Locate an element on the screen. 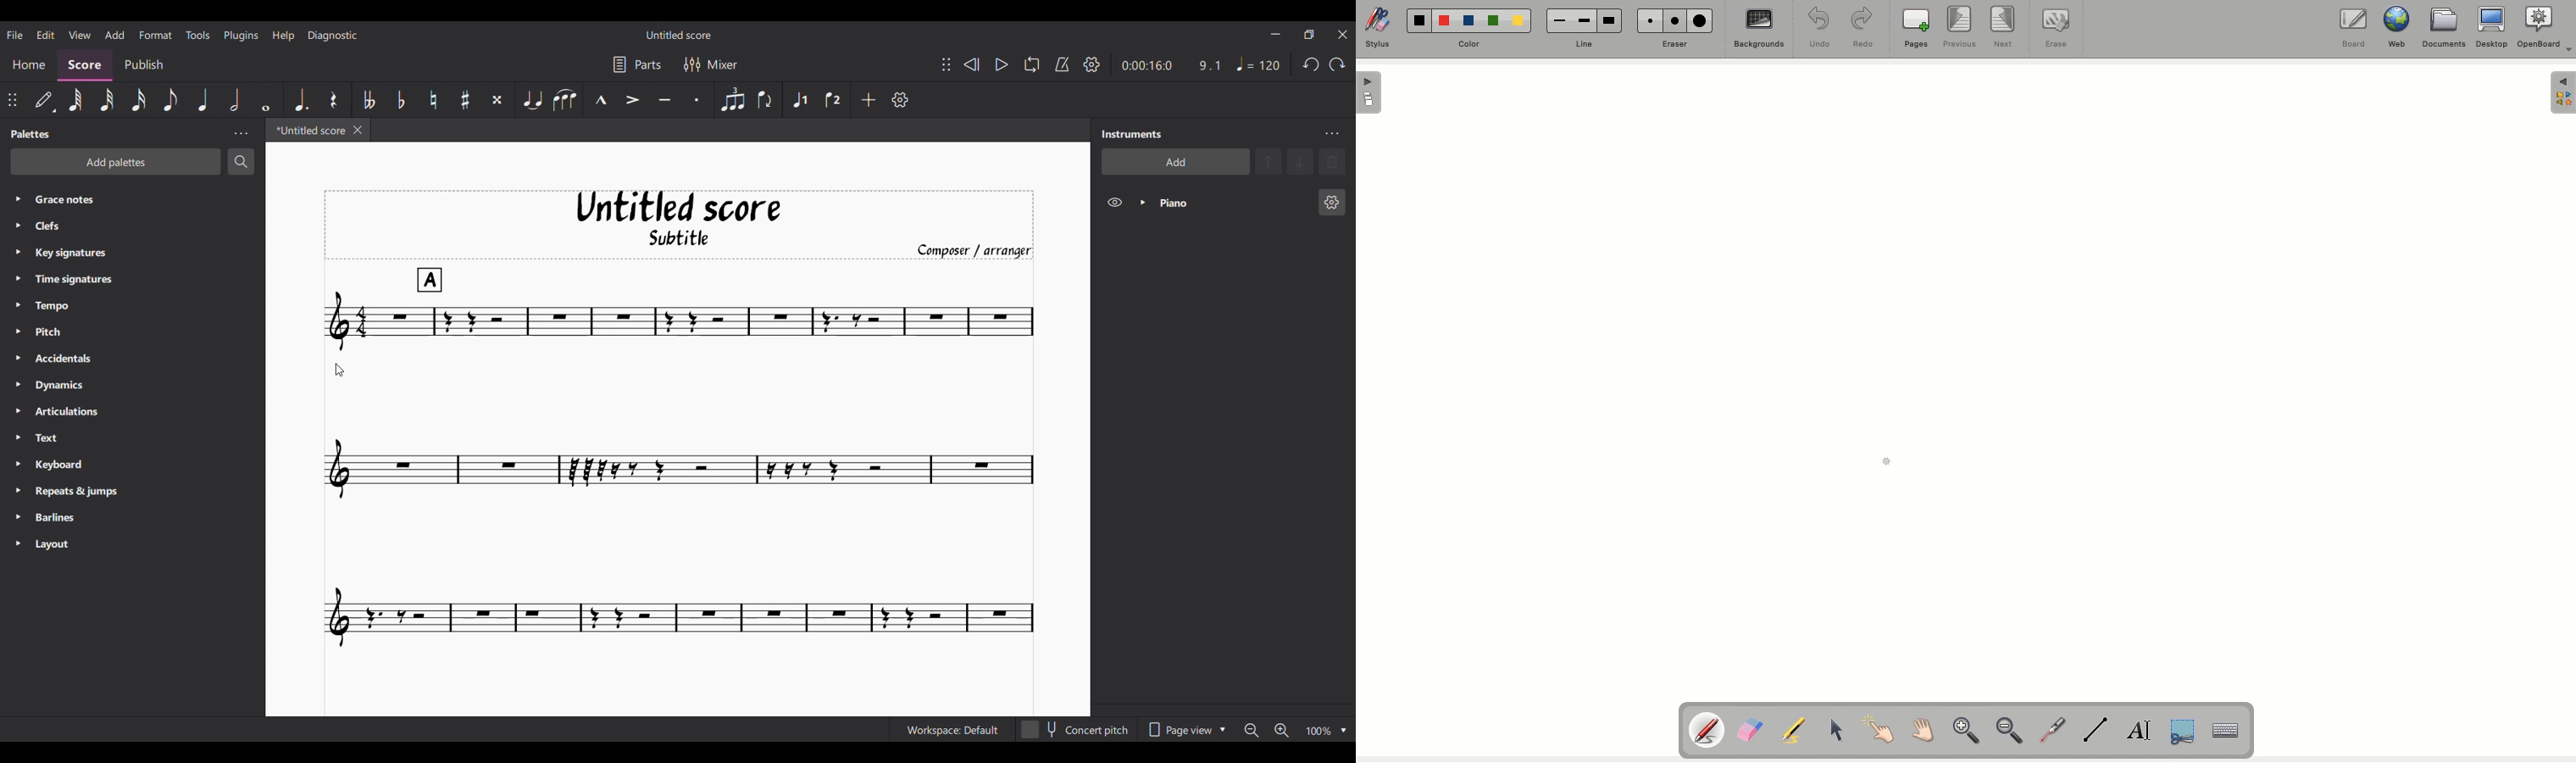  Current score is located at coordinates (680, 458).